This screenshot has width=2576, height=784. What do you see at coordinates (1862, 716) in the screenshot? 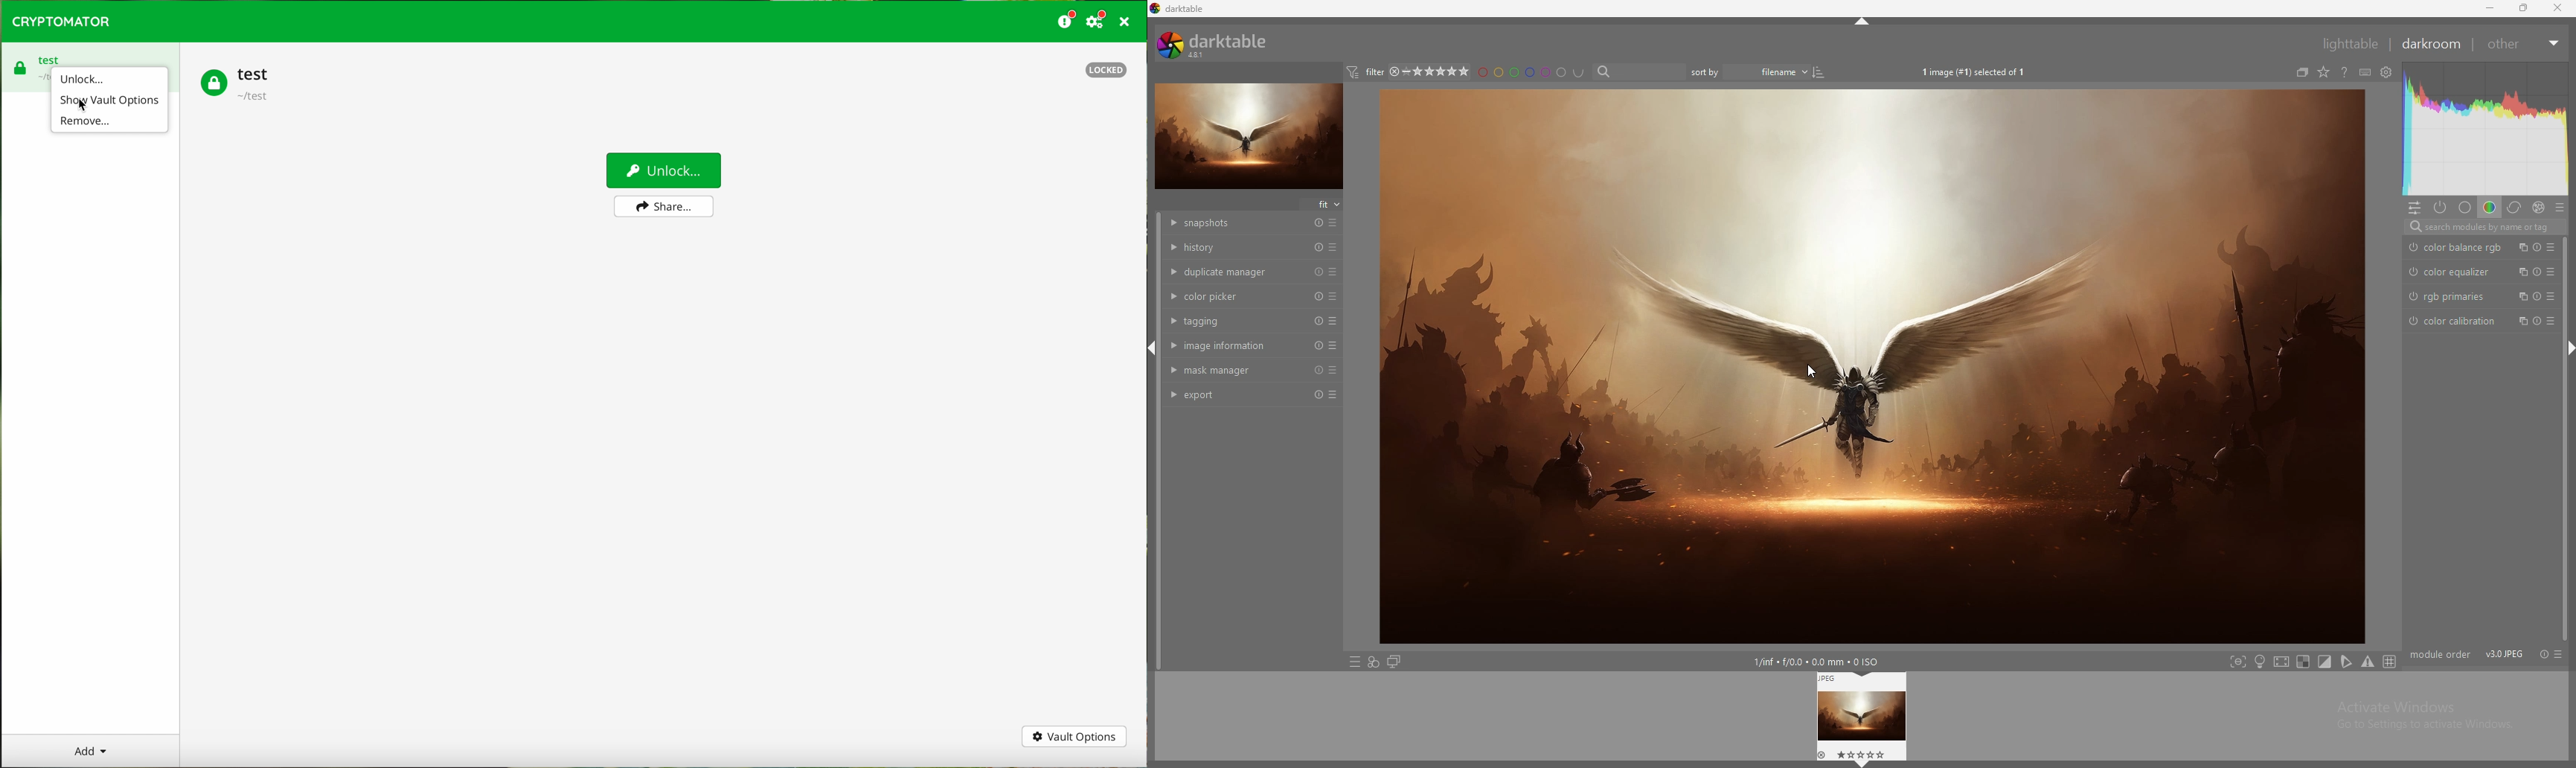
I see `photo preview` at bounding box center [1862, 716].